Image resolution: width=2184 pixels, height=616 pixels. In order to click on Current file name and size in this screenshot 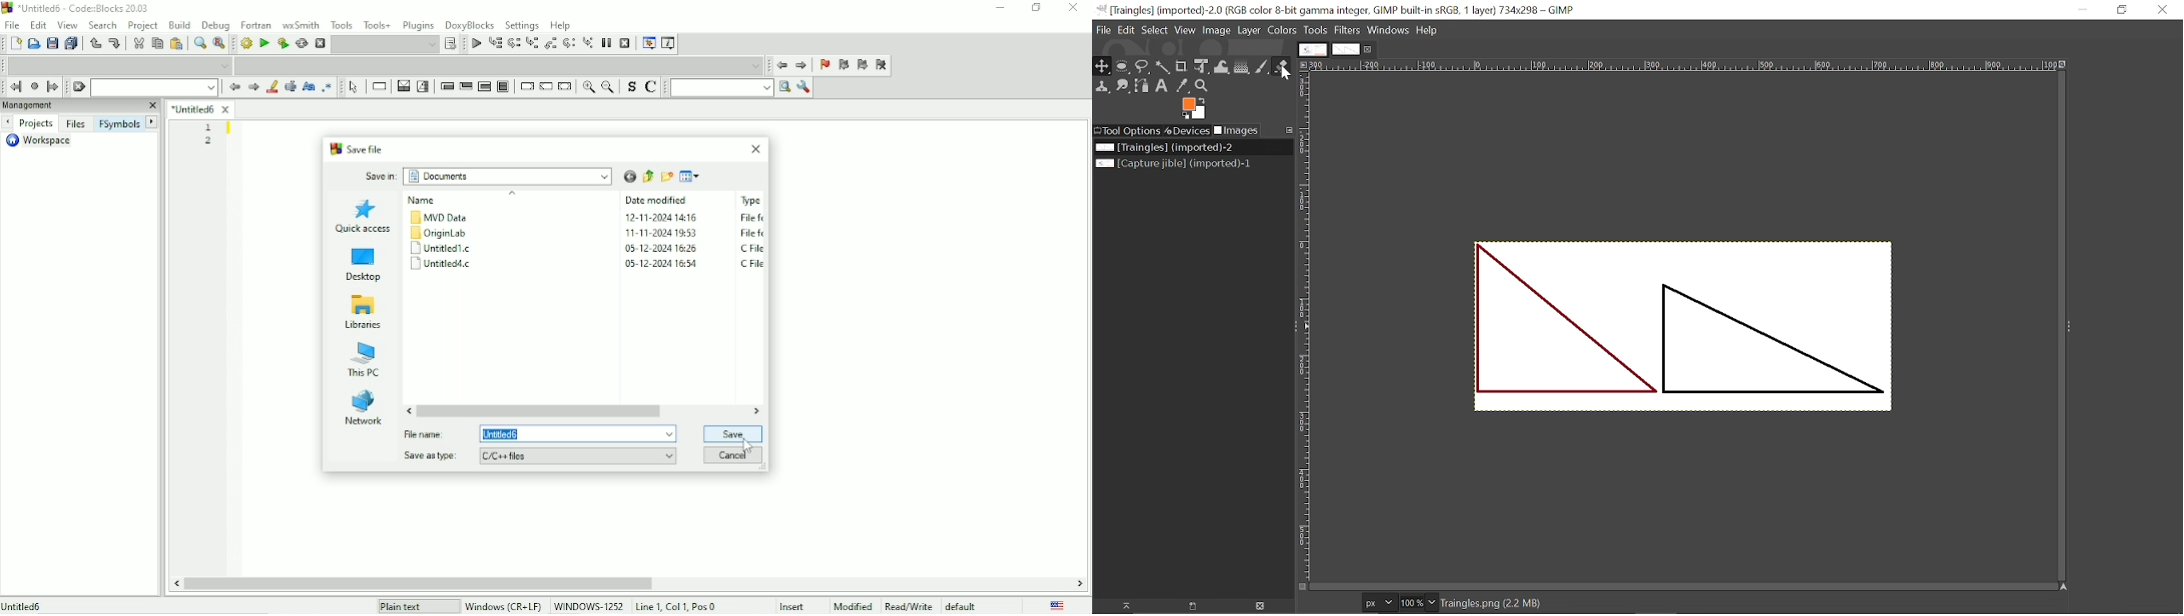, I will do `click(1495, 603)`.